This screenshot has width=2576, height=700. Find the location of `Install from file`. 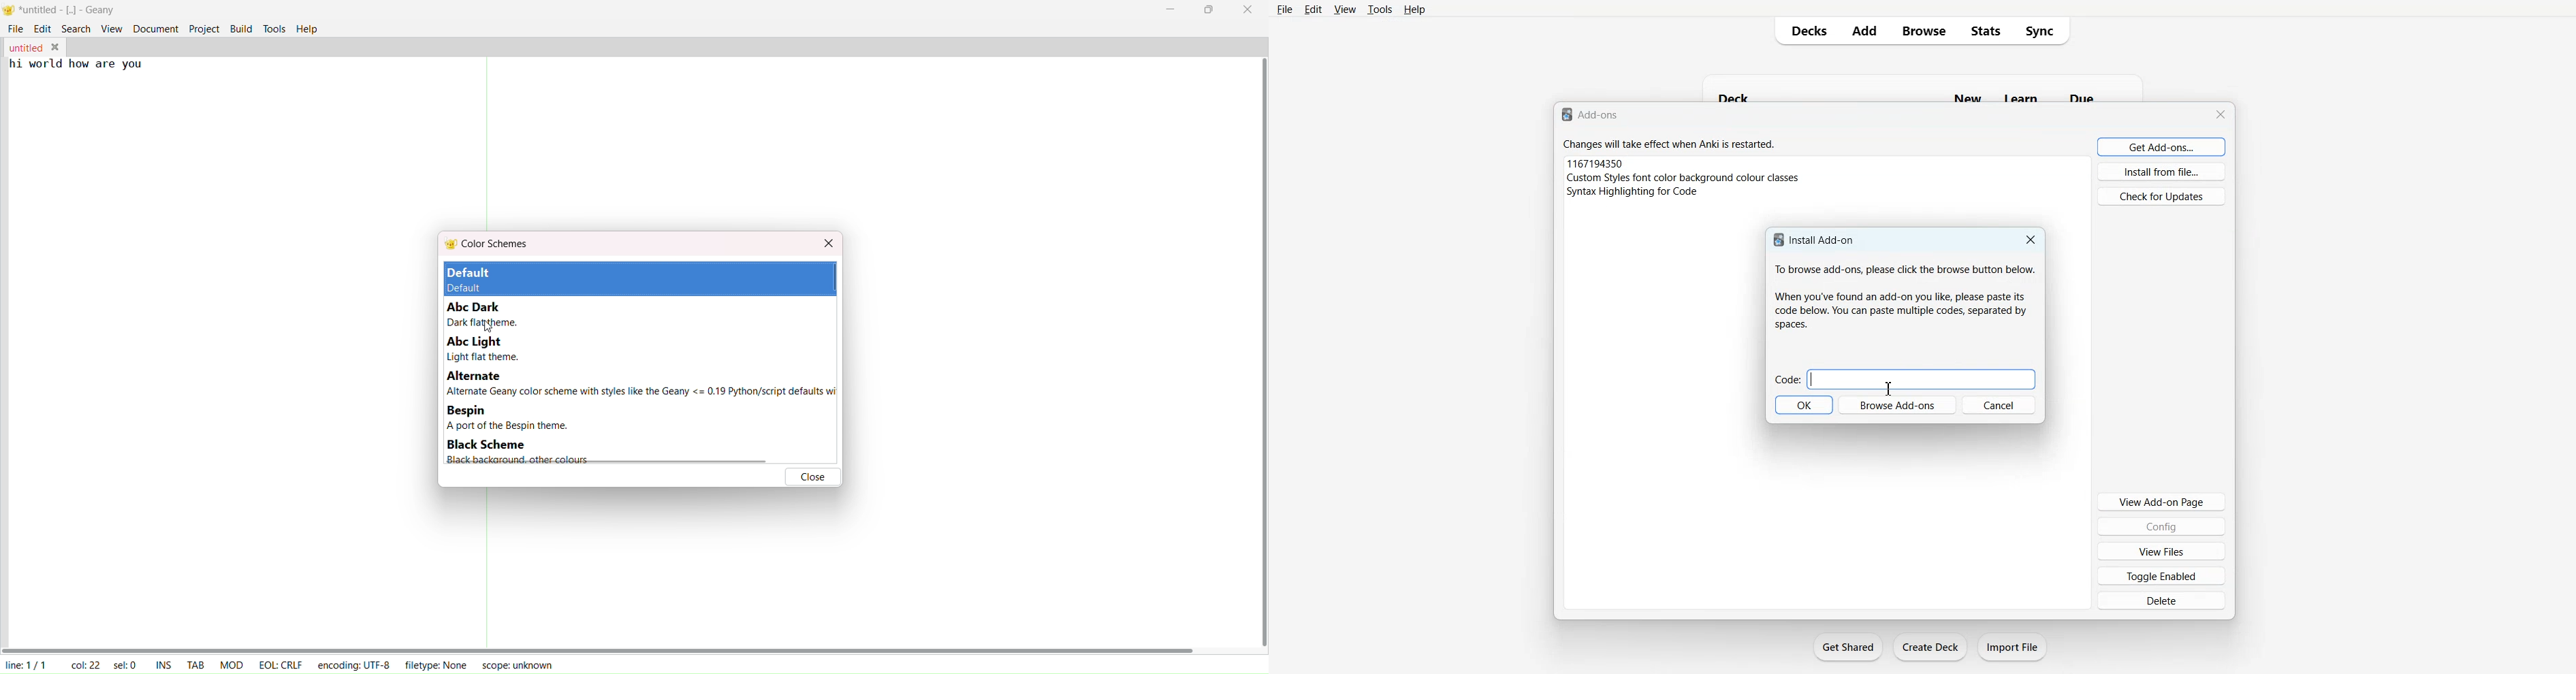

Install from file is located at coordinates (2163, 172).